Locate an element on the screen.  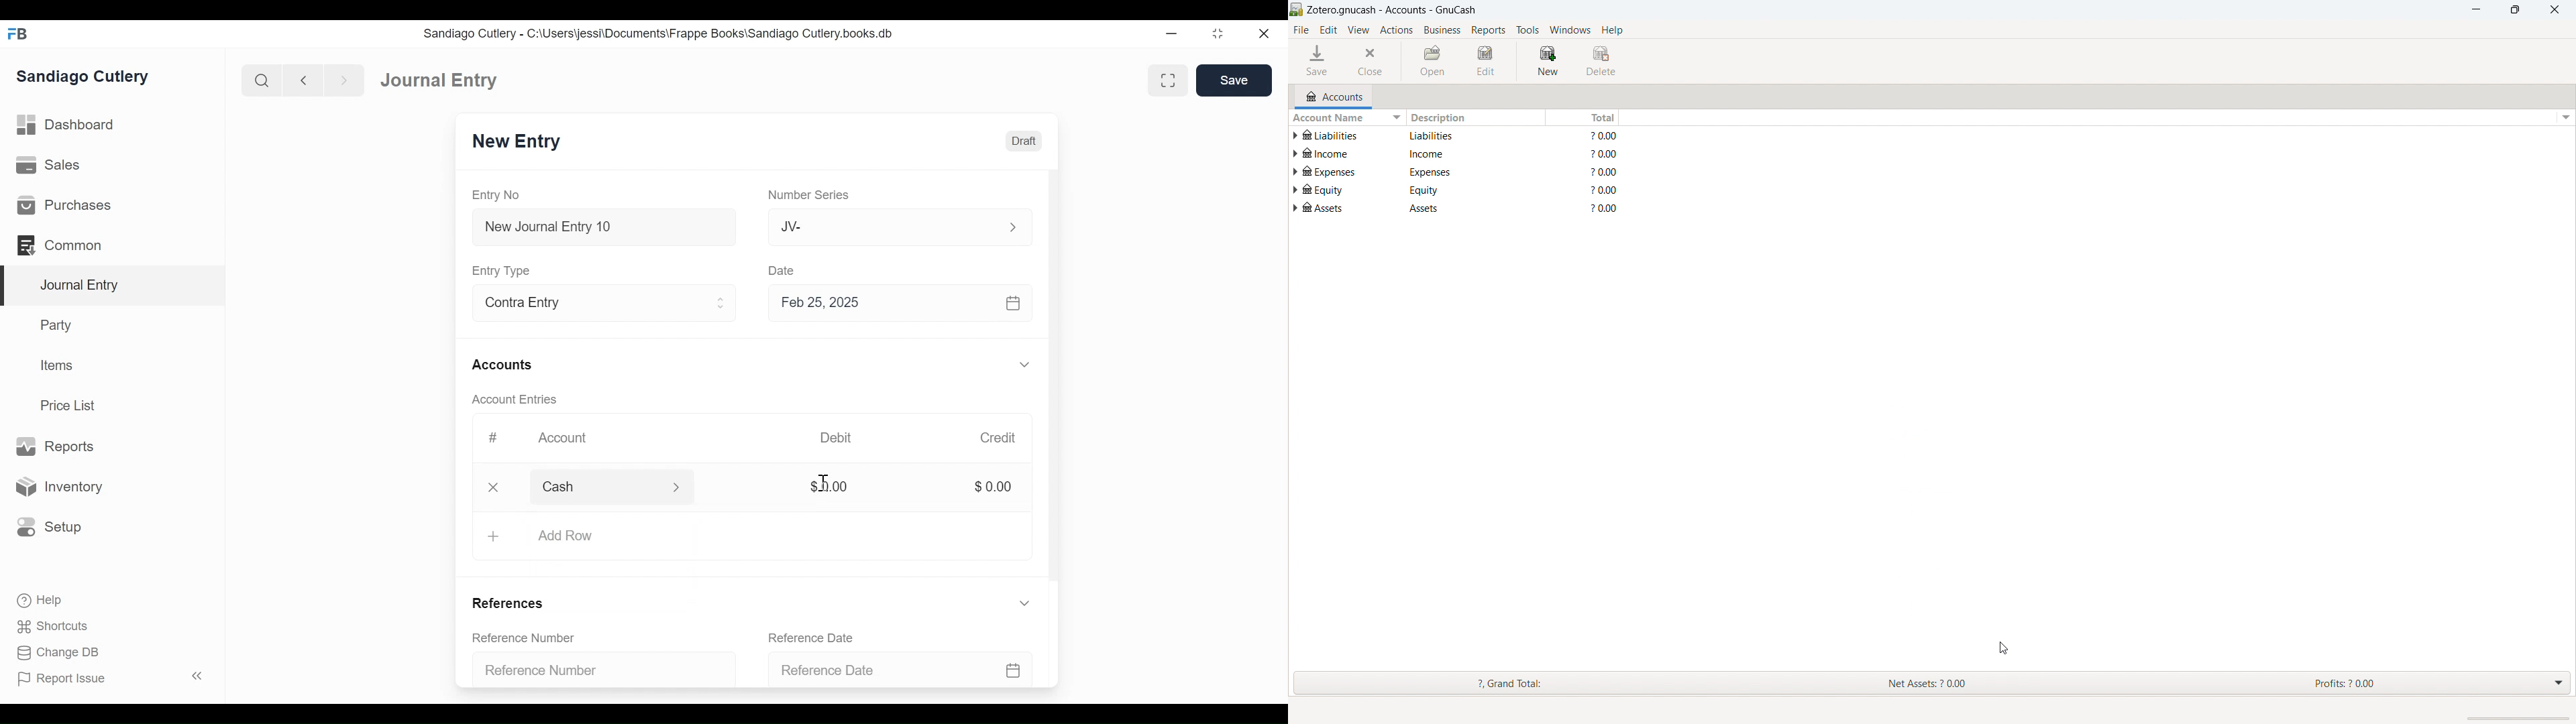
Close is located at coordinates (1263, 34).